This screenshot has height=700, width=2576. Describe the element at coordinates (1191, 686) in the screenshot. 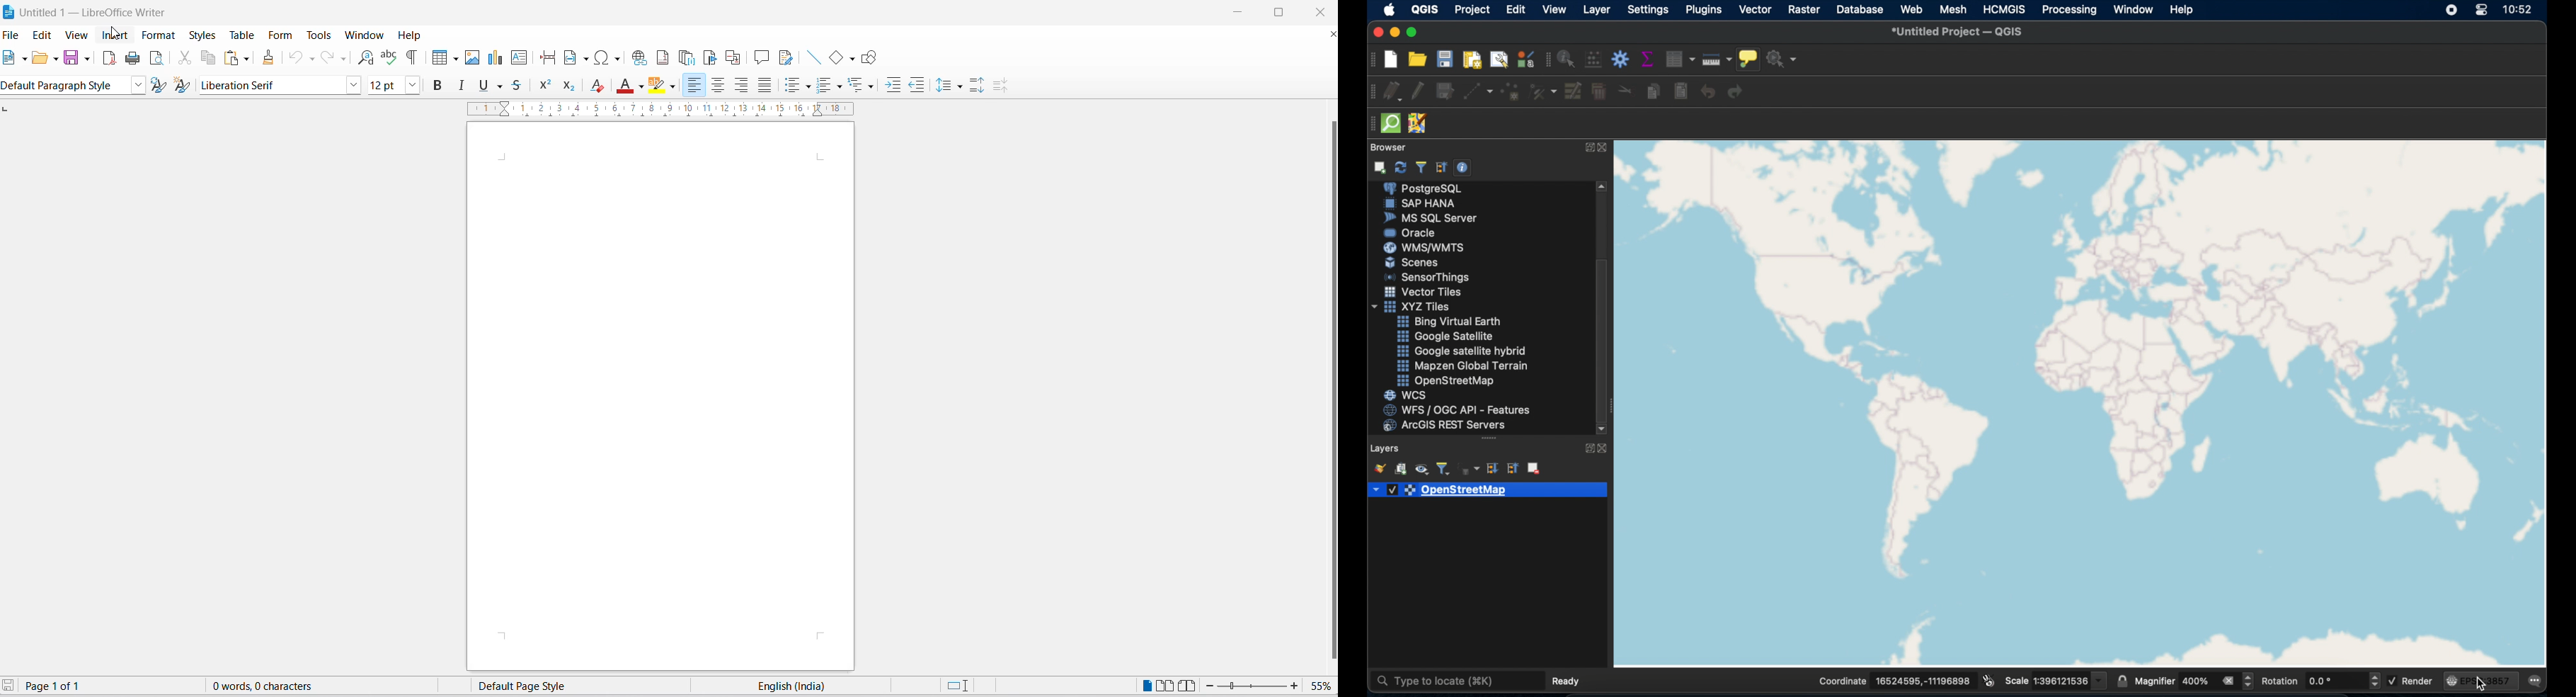

I see `book view` at that location.